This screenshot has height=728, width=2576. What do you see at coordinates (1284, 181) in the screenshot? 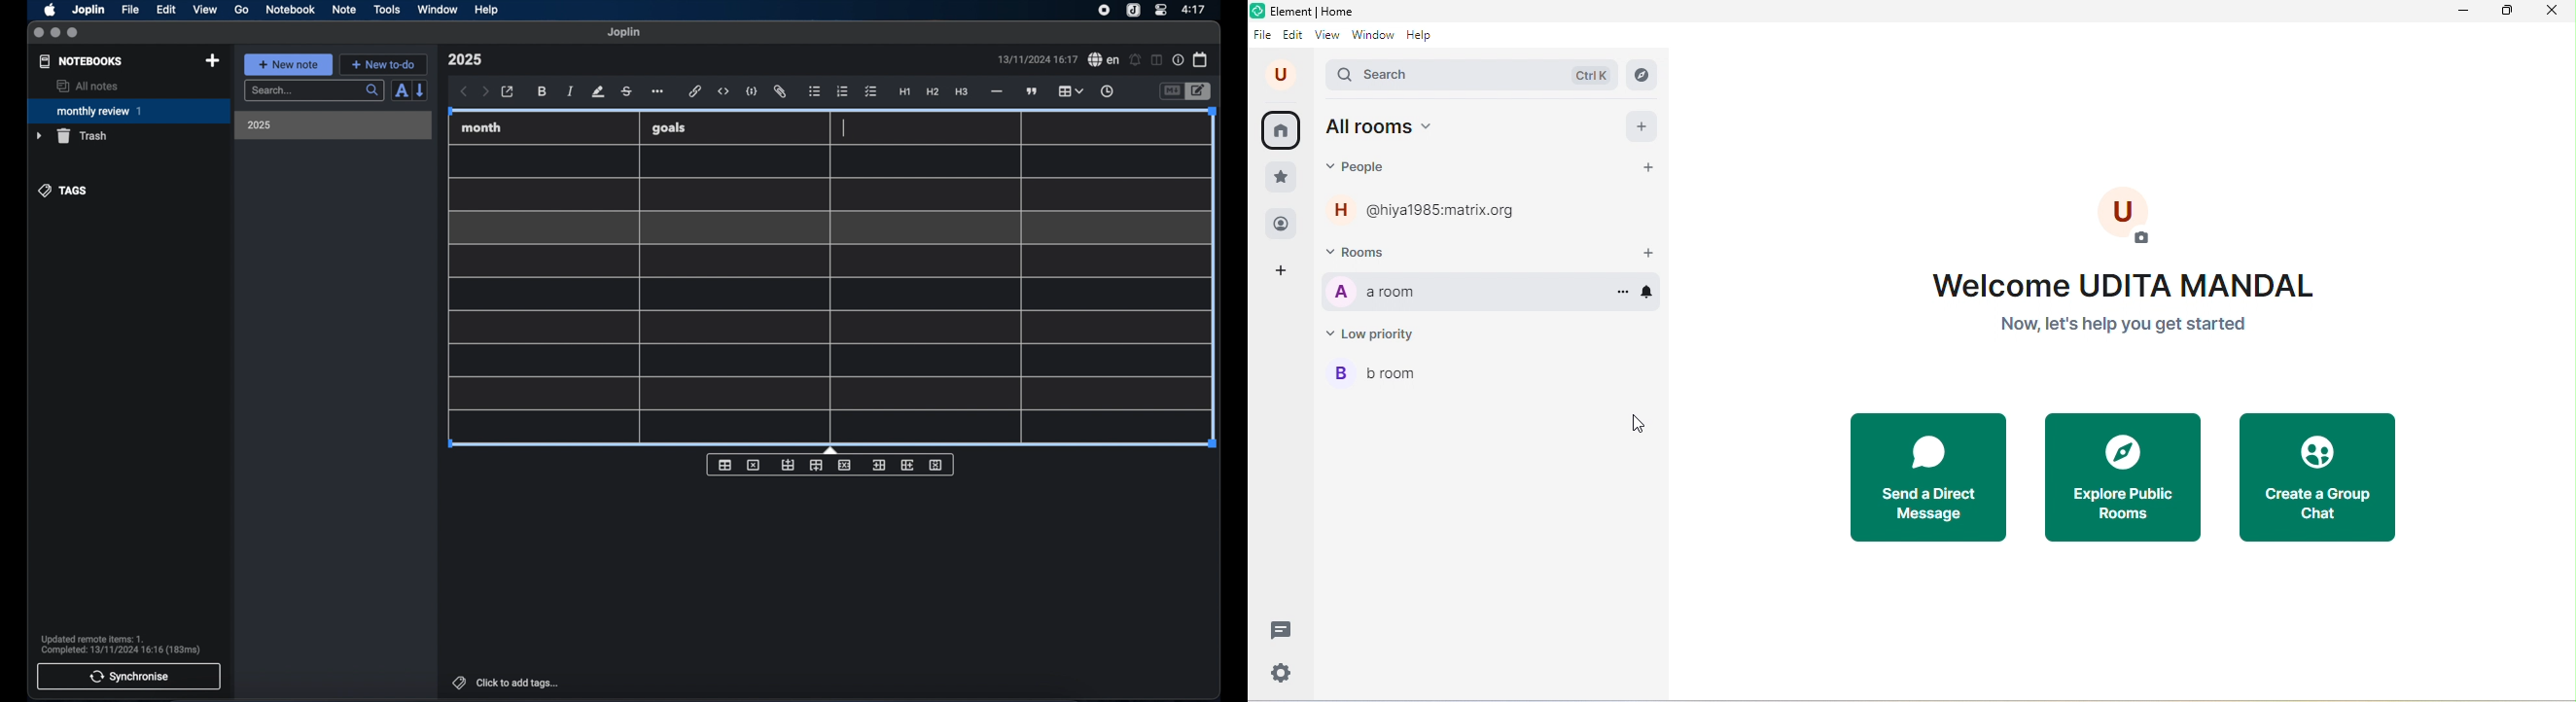
I see `favorite` at bounding box center [1284, 181].